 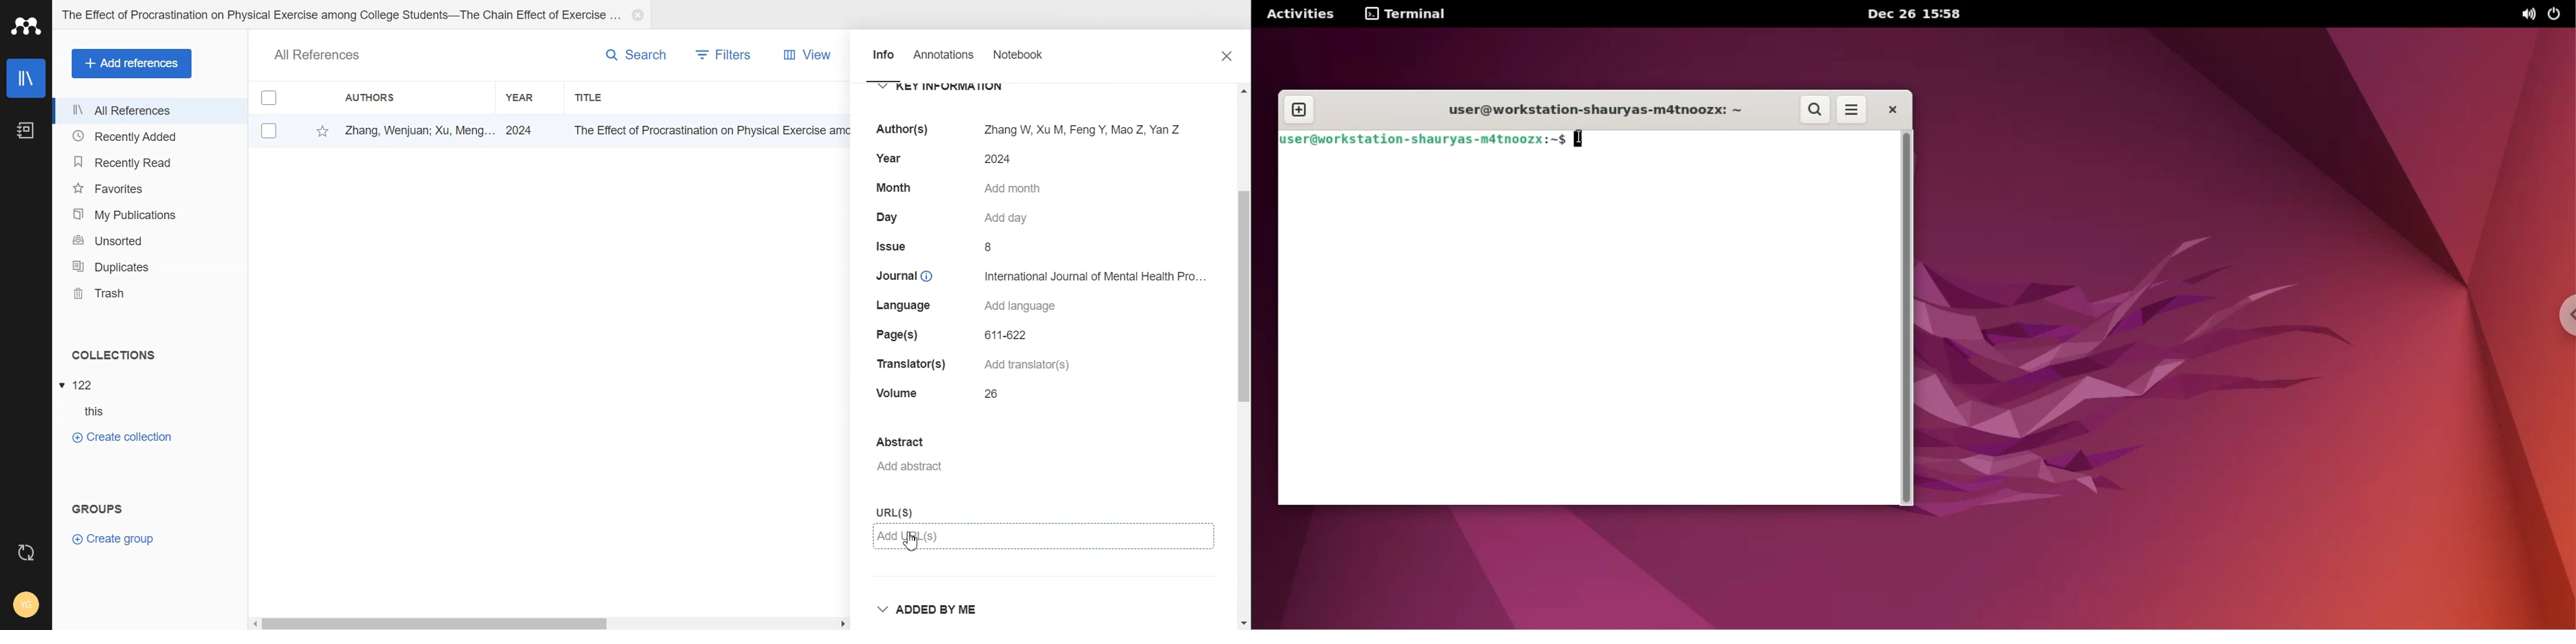 I want to click on Page(s) 611-622, so click(x=955, y=335).